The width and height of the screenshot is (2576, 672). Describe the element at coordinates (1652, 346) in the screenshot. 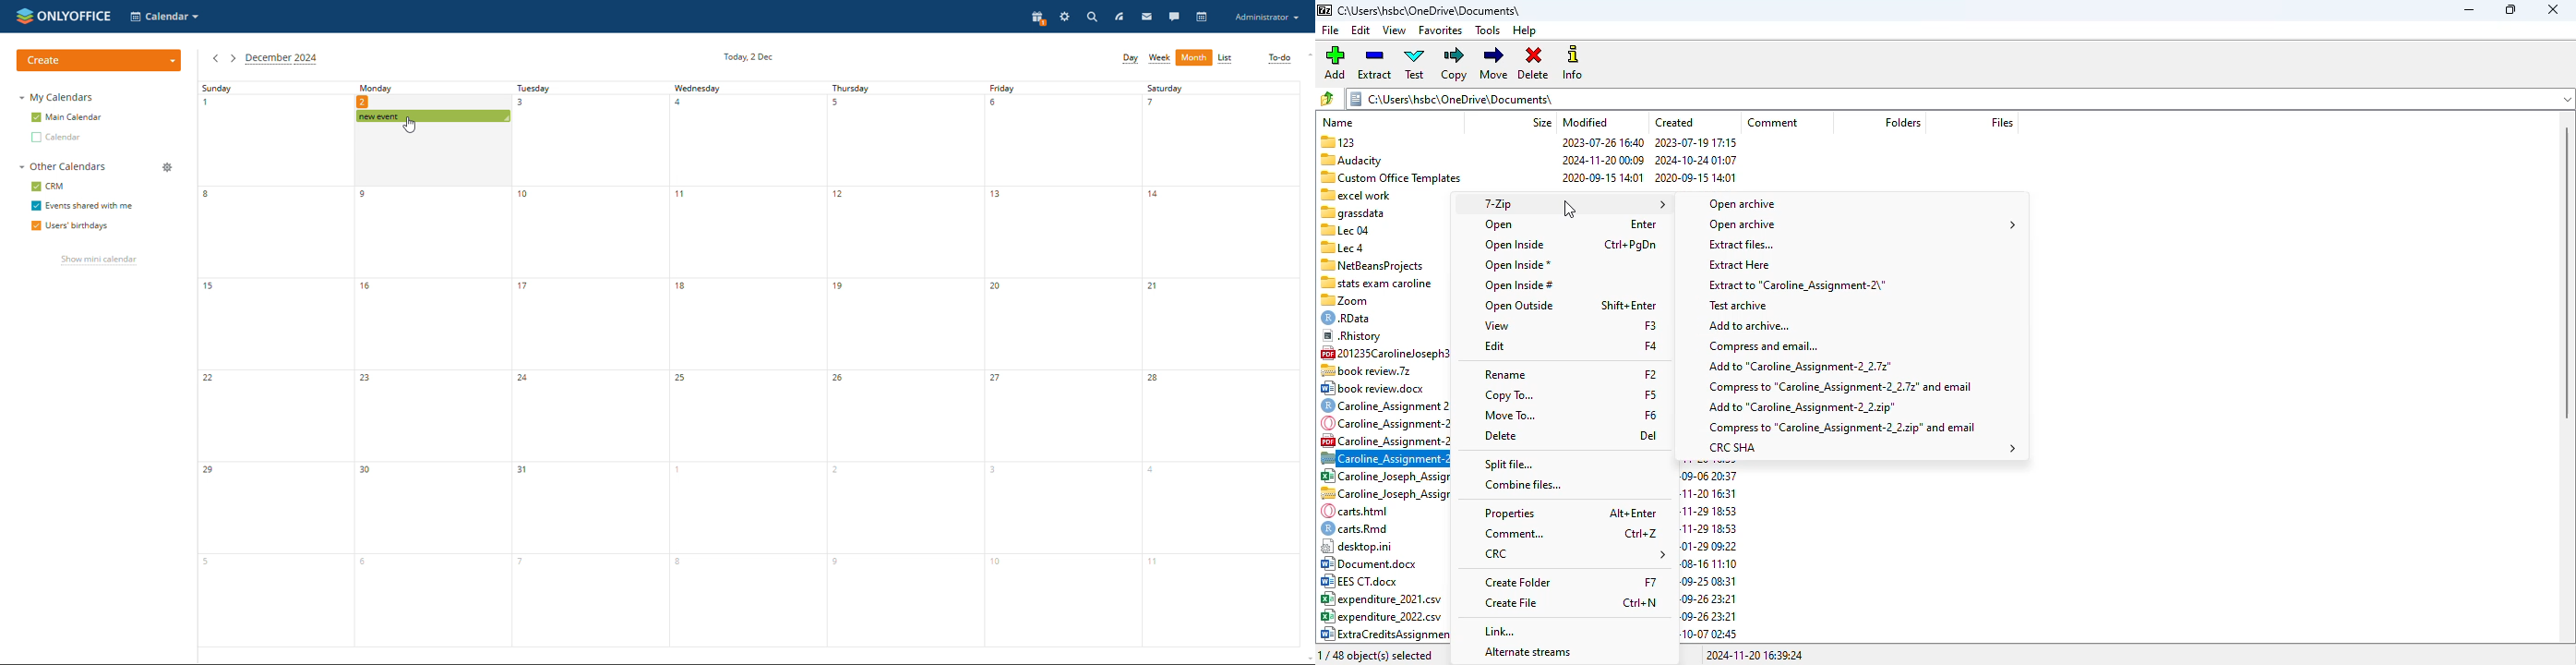

I see `shortcut for edit` at that location.